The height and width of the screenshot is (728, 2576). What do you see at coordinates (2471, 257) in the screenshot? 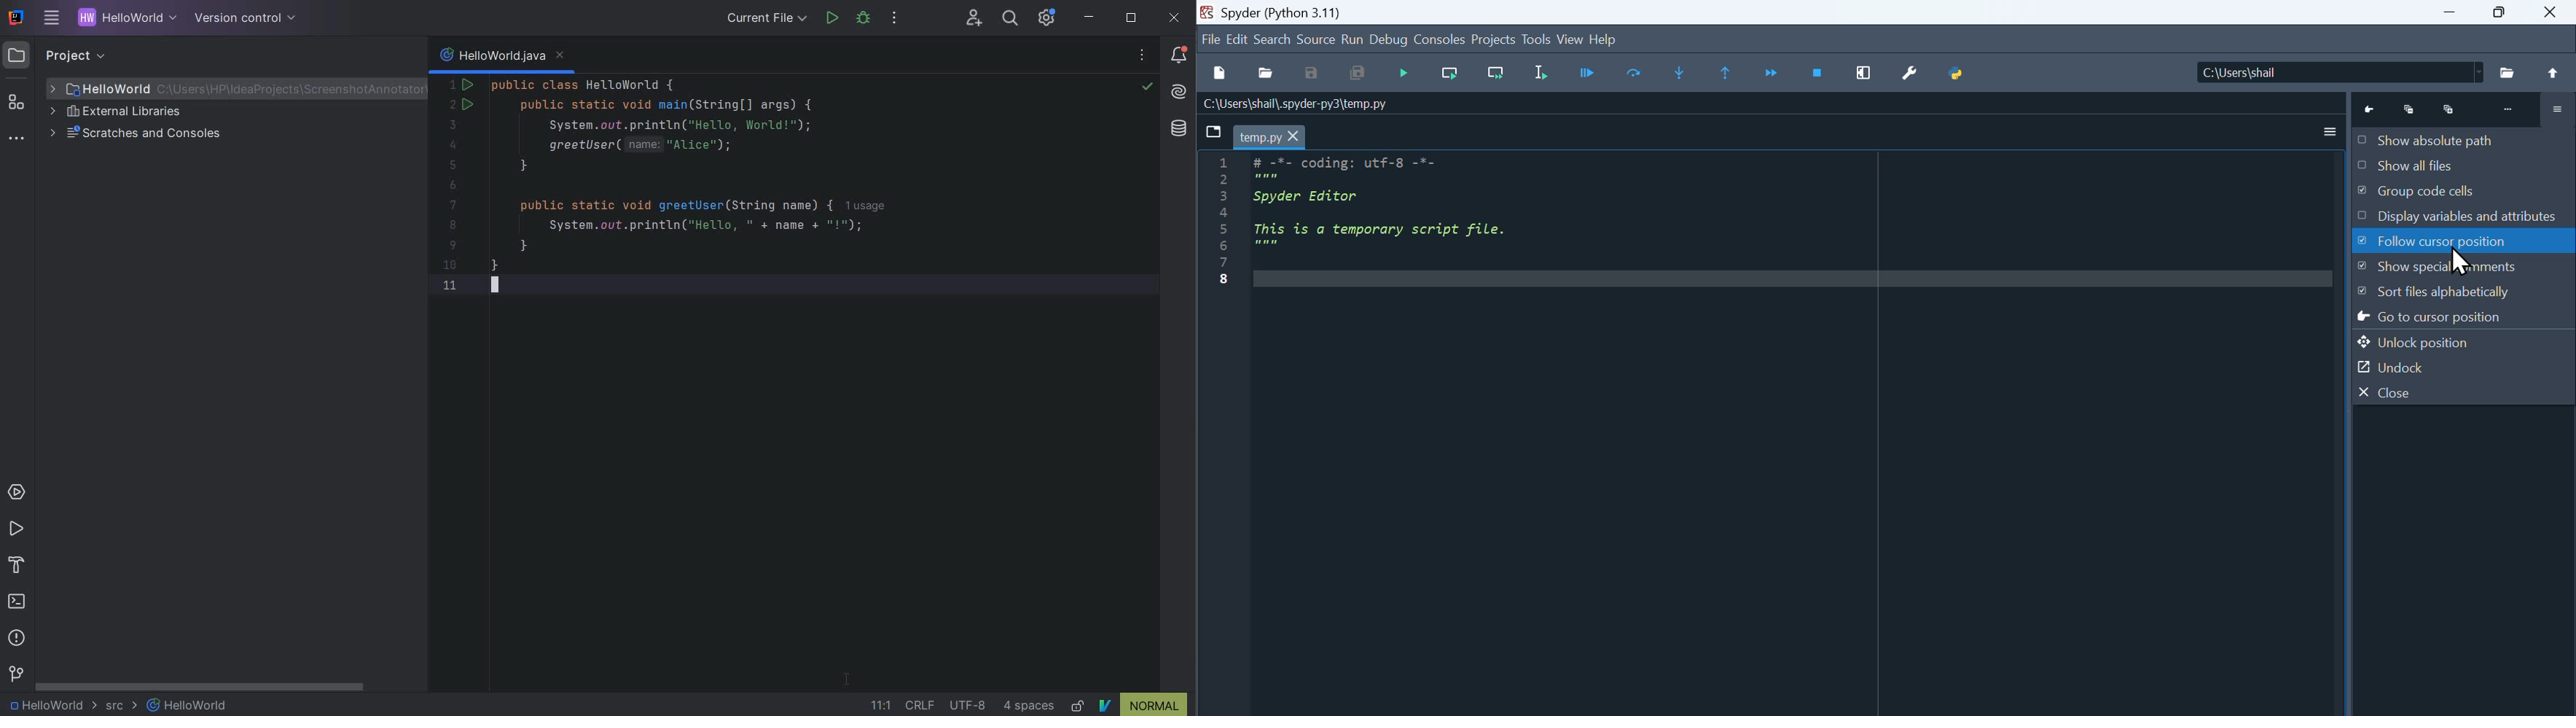
I see `cursor` at bounding box center [2471, 257].